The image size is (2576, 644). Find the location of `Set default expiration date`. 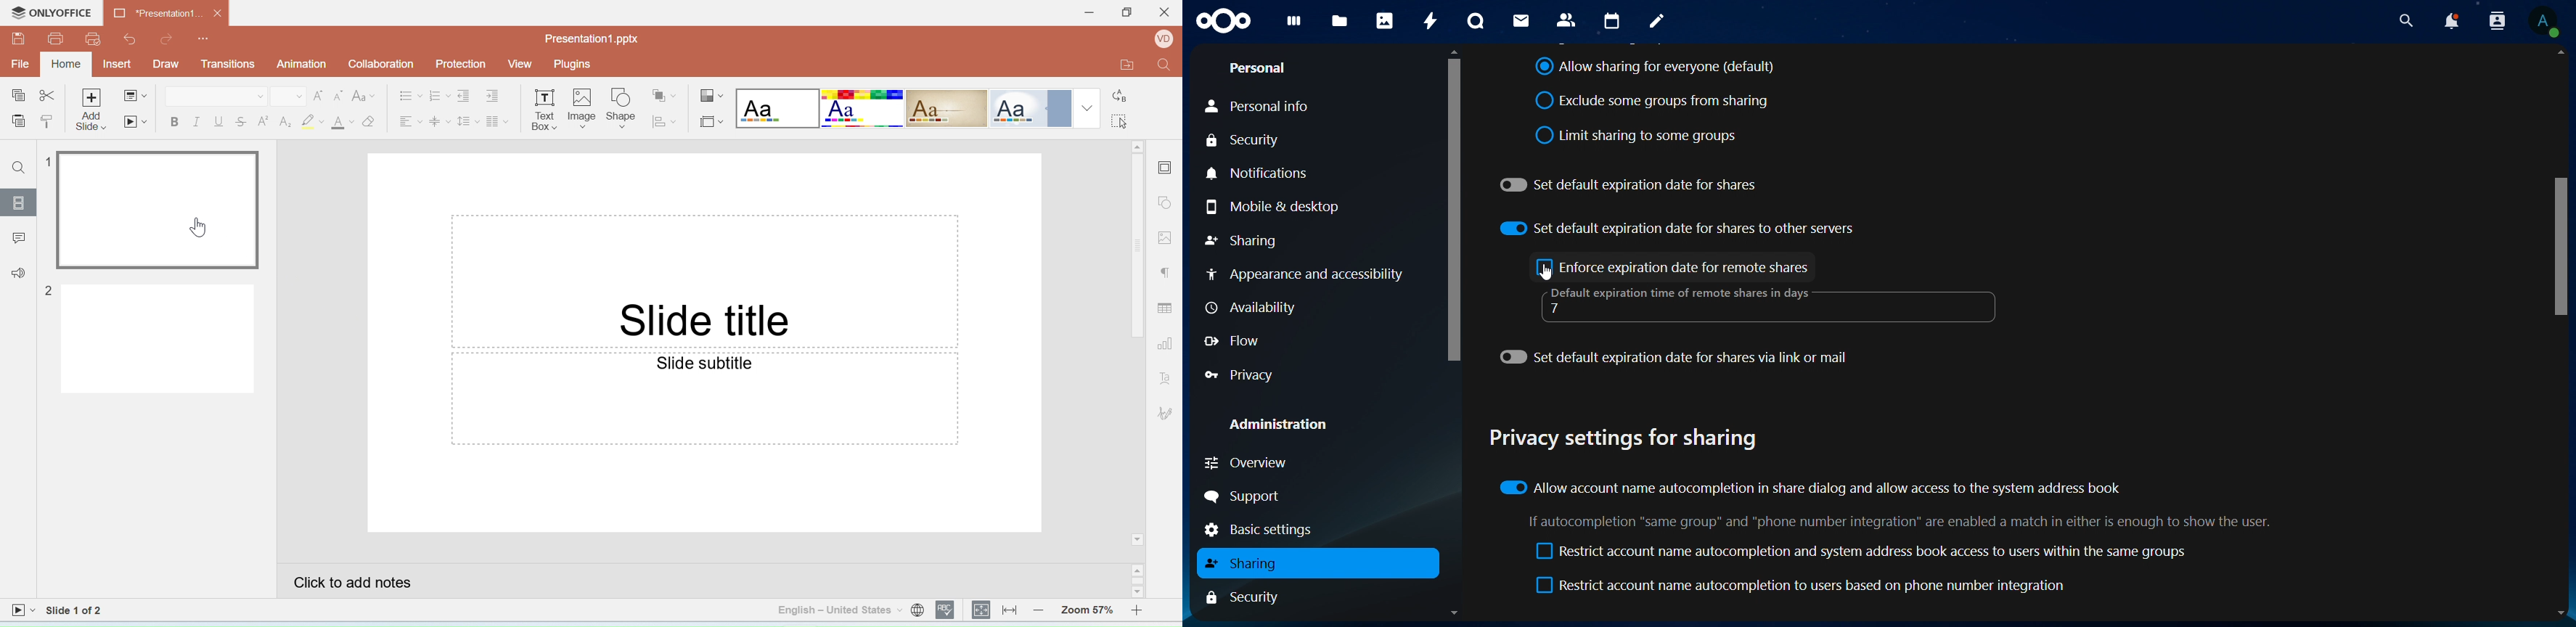

Set default expiration date is located at coordinates (1677, 360).